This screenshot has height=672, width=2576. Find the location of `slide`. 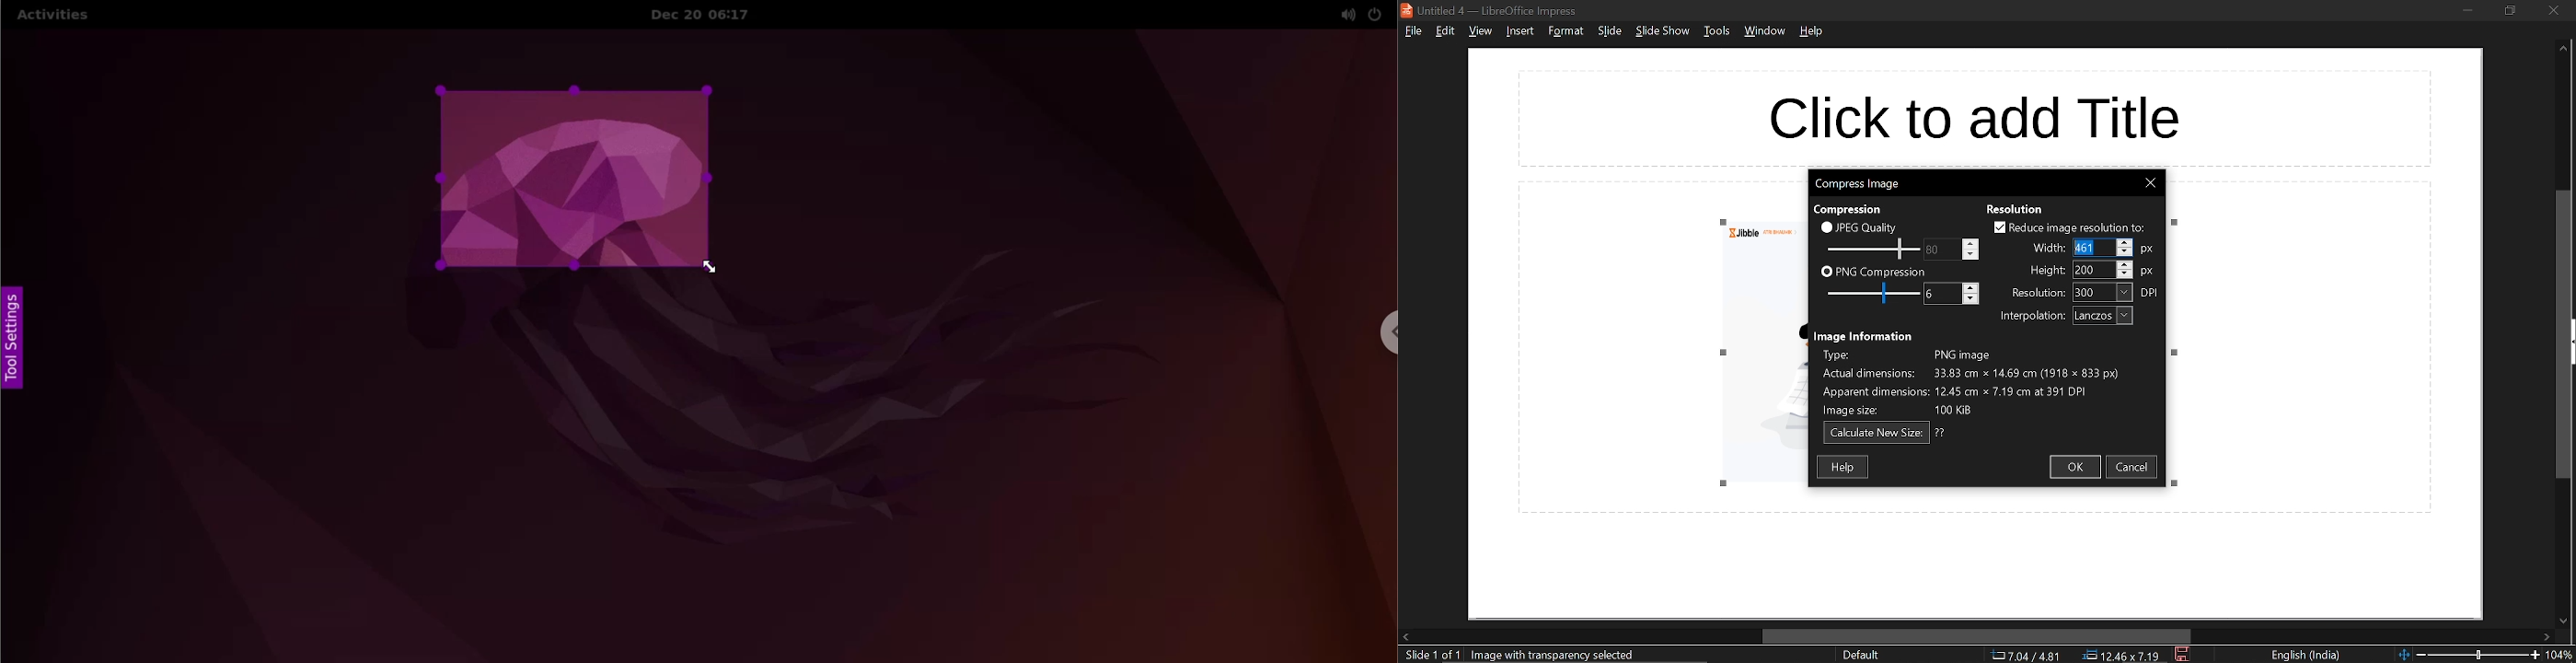

slide is located at coordinates (1609, 32).